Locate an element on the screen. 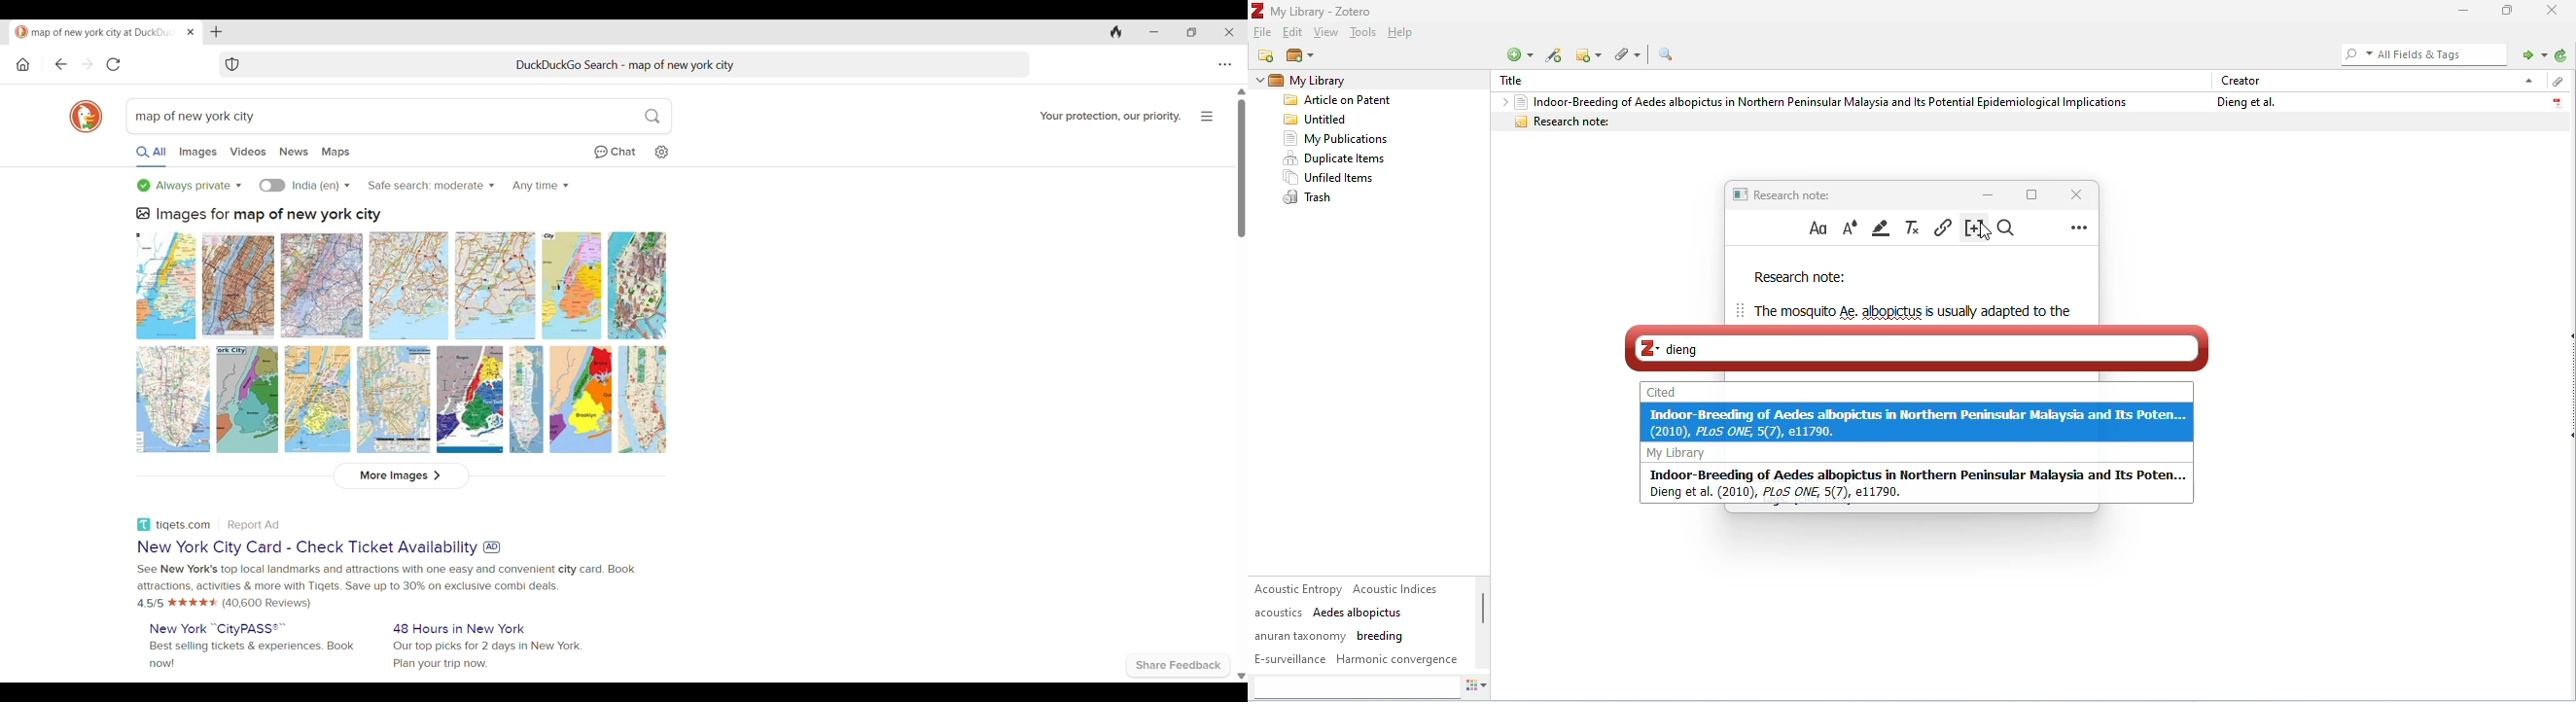  locate is located at coordinates (2531, 53).